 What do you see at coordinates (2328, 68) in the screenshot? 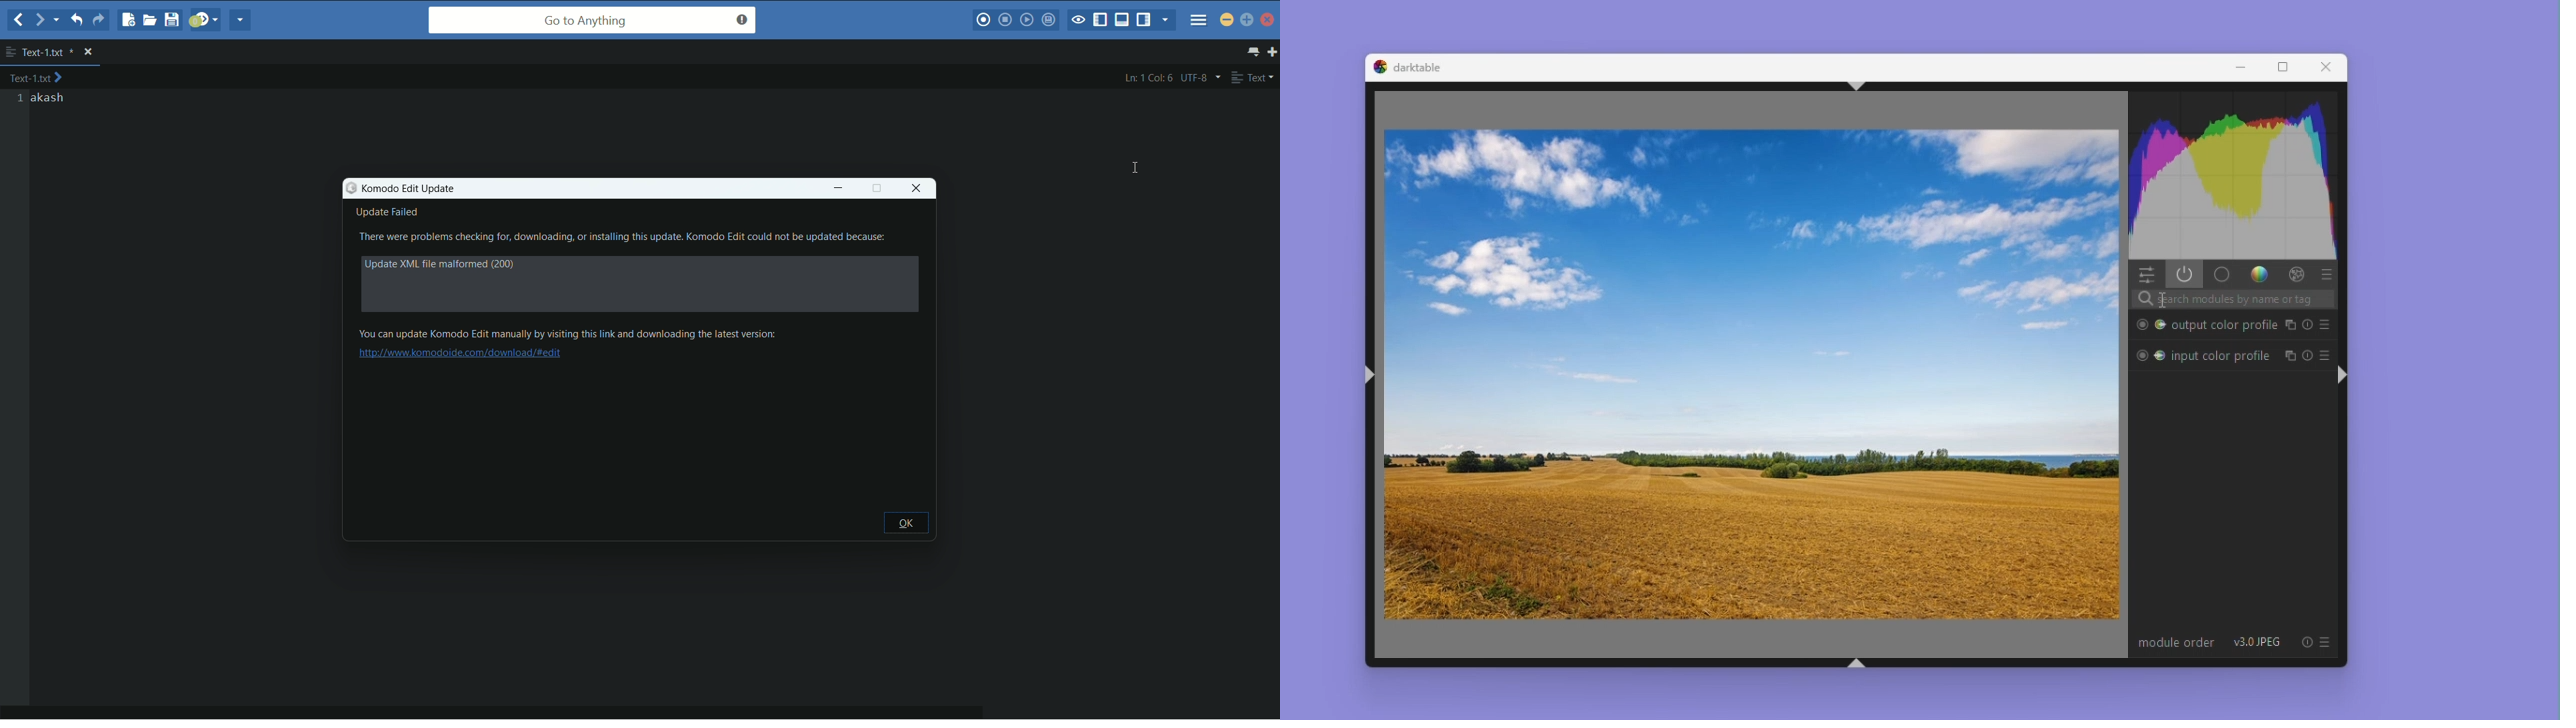
I see `Close` at bounding box center [2328, 68].